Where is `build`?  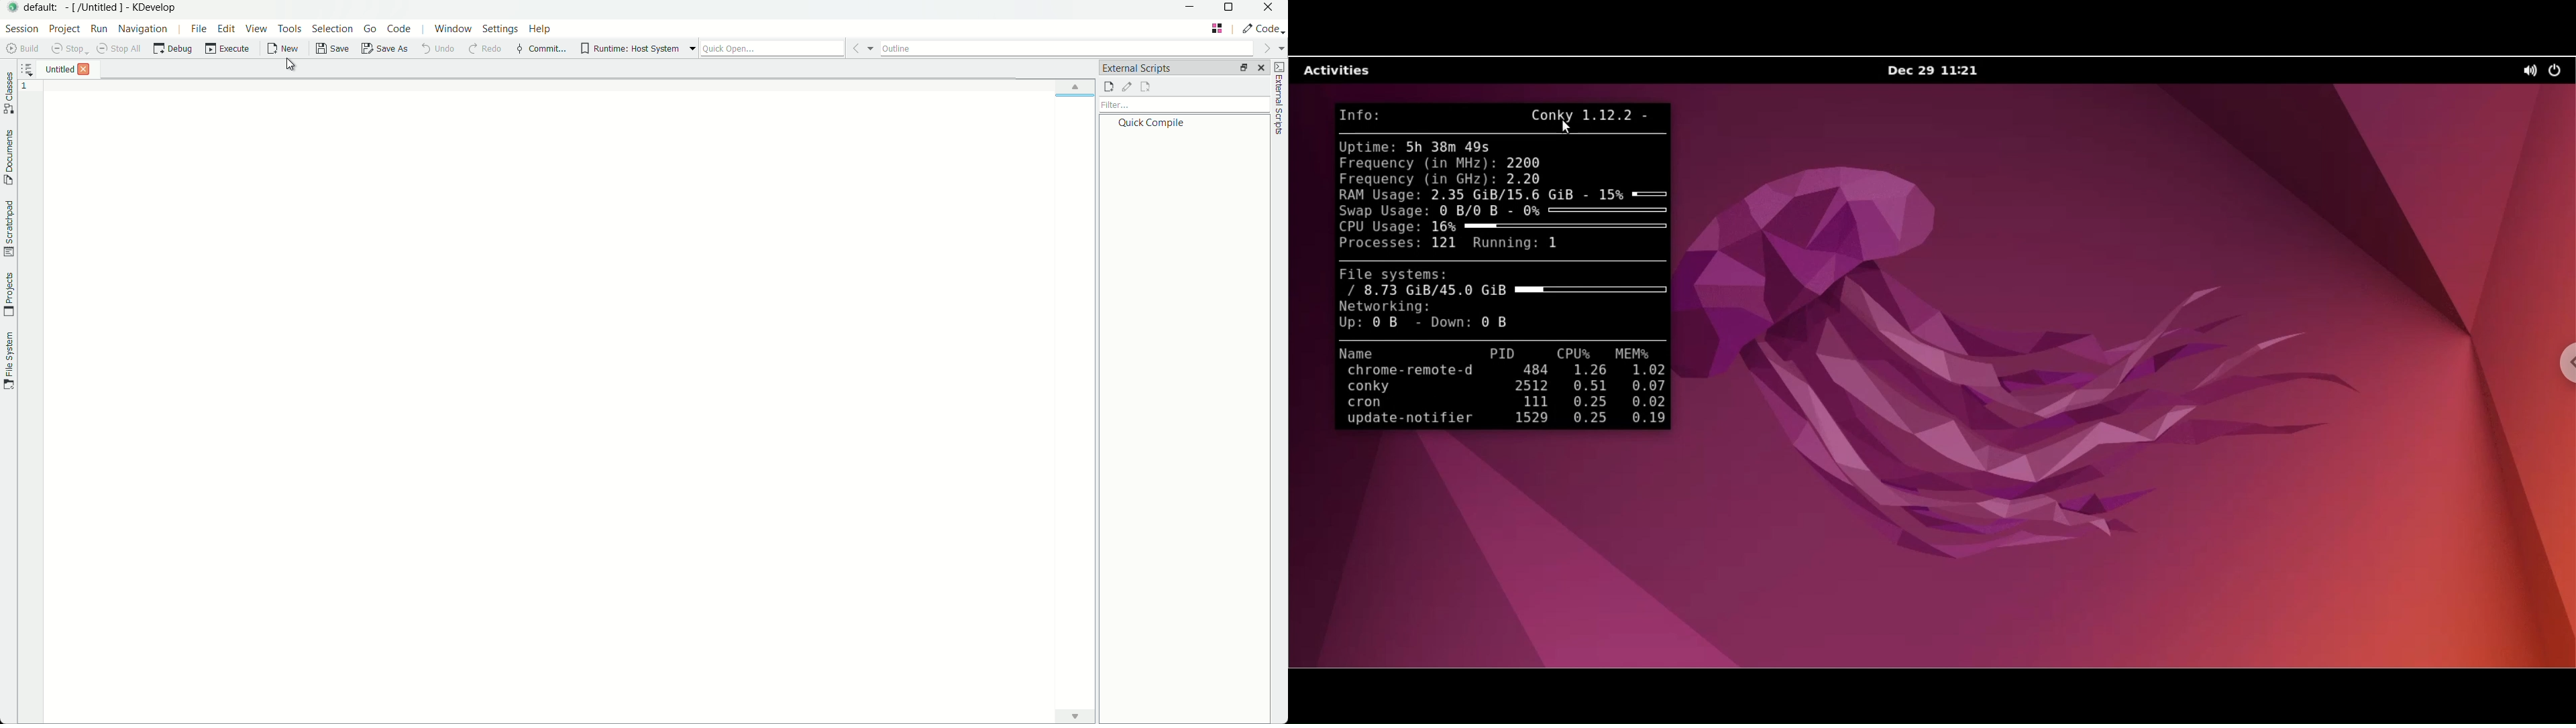
build is located at coordinates (23, 49).